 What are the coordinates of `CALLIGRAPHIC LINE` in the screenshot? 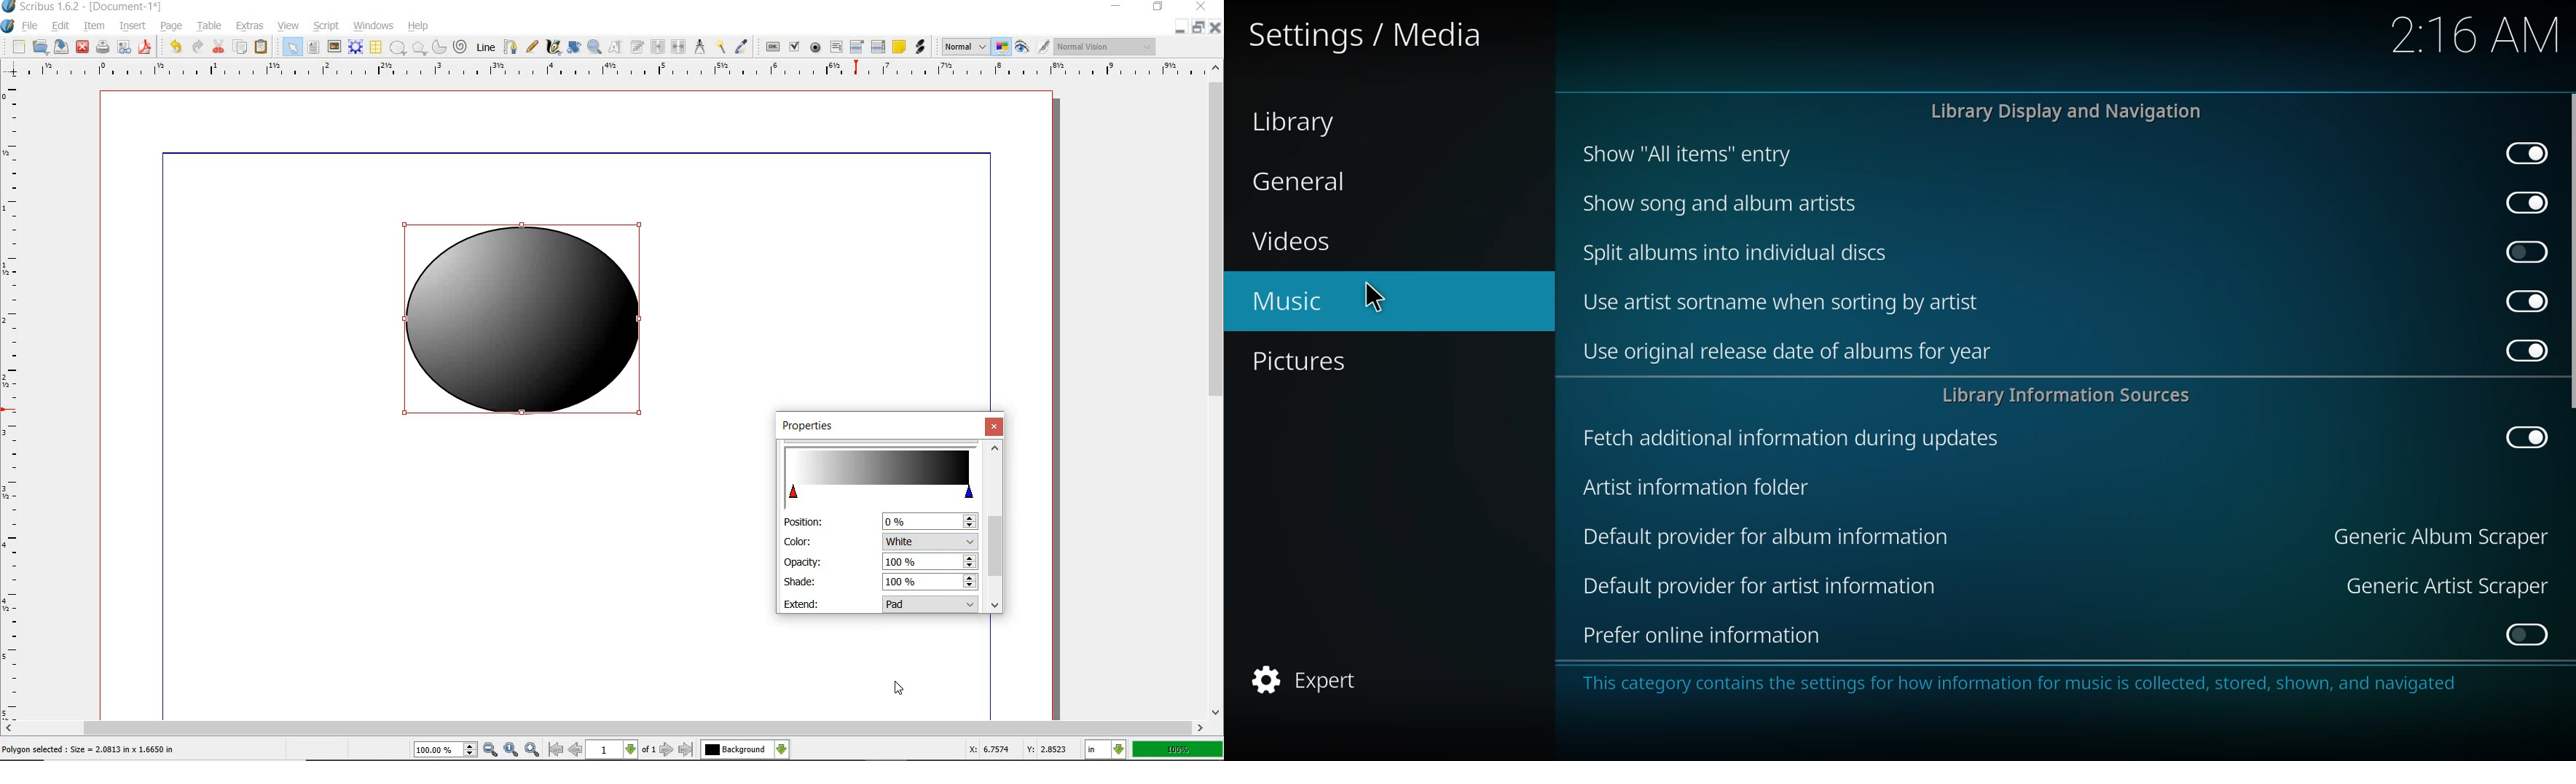 It's located at (553, 47).